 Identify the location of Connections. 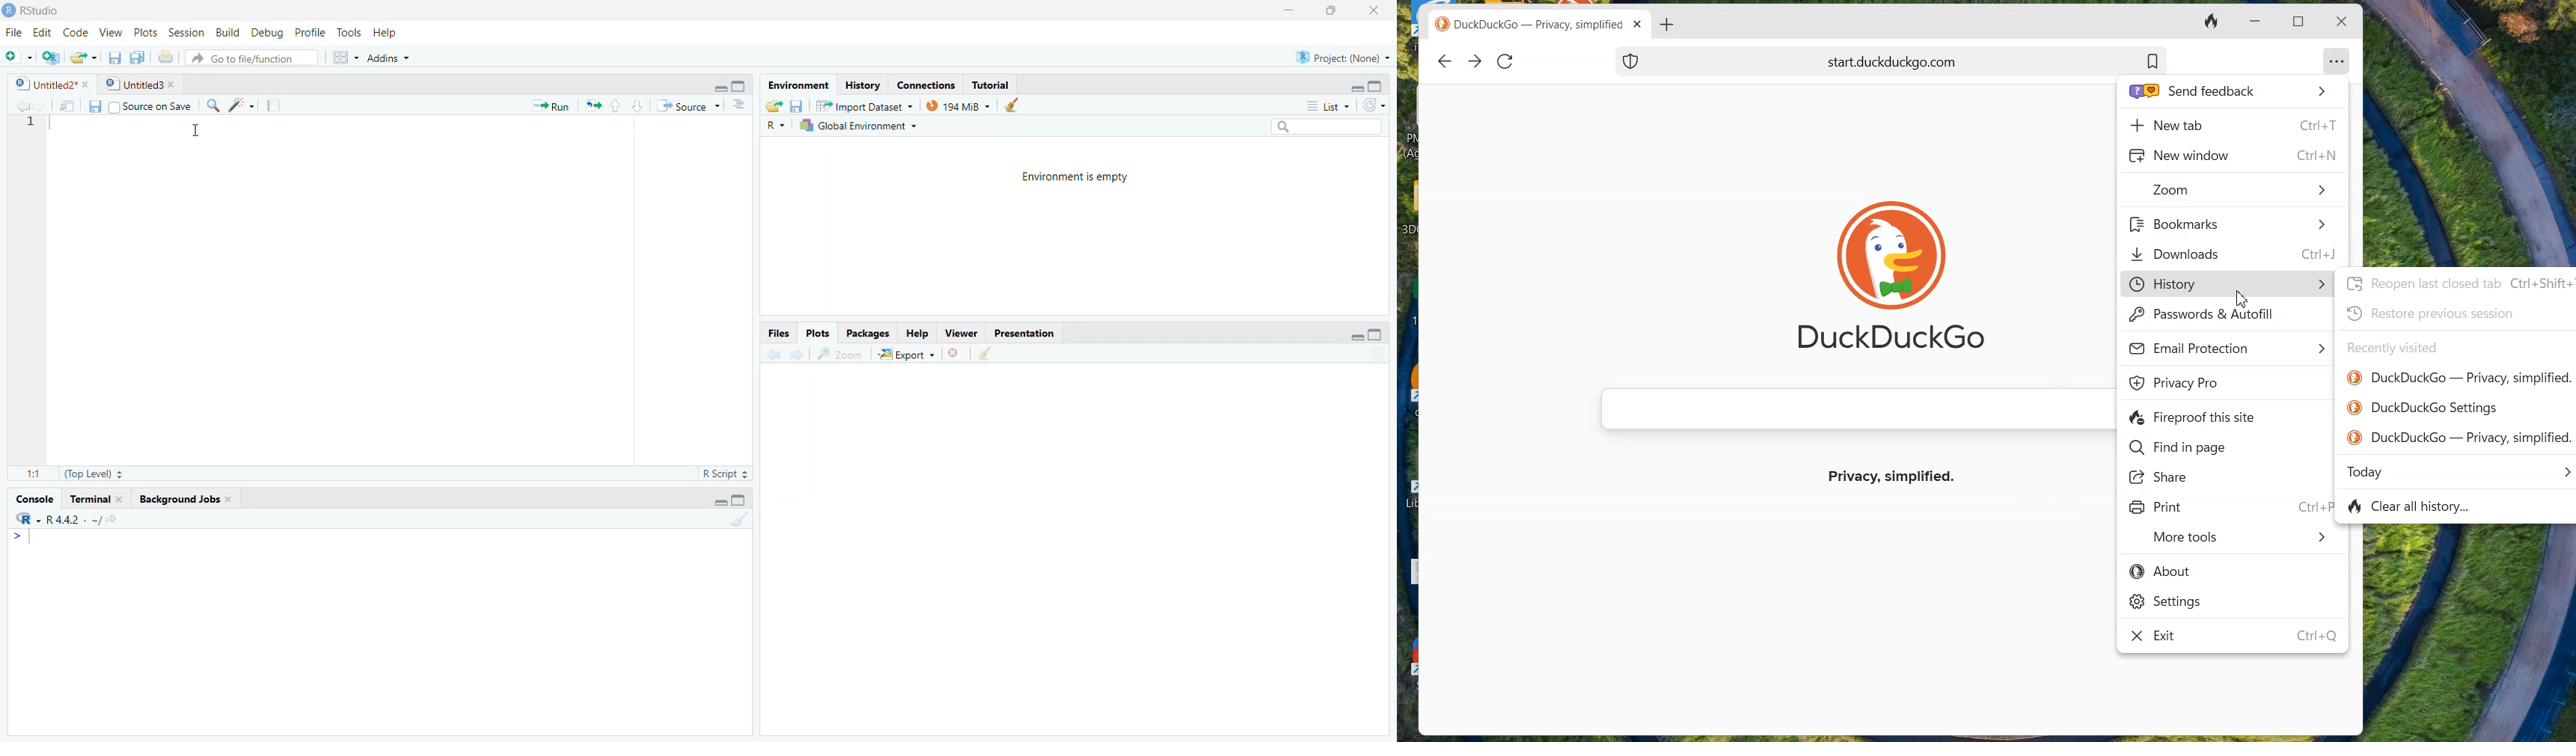
(928, 84).